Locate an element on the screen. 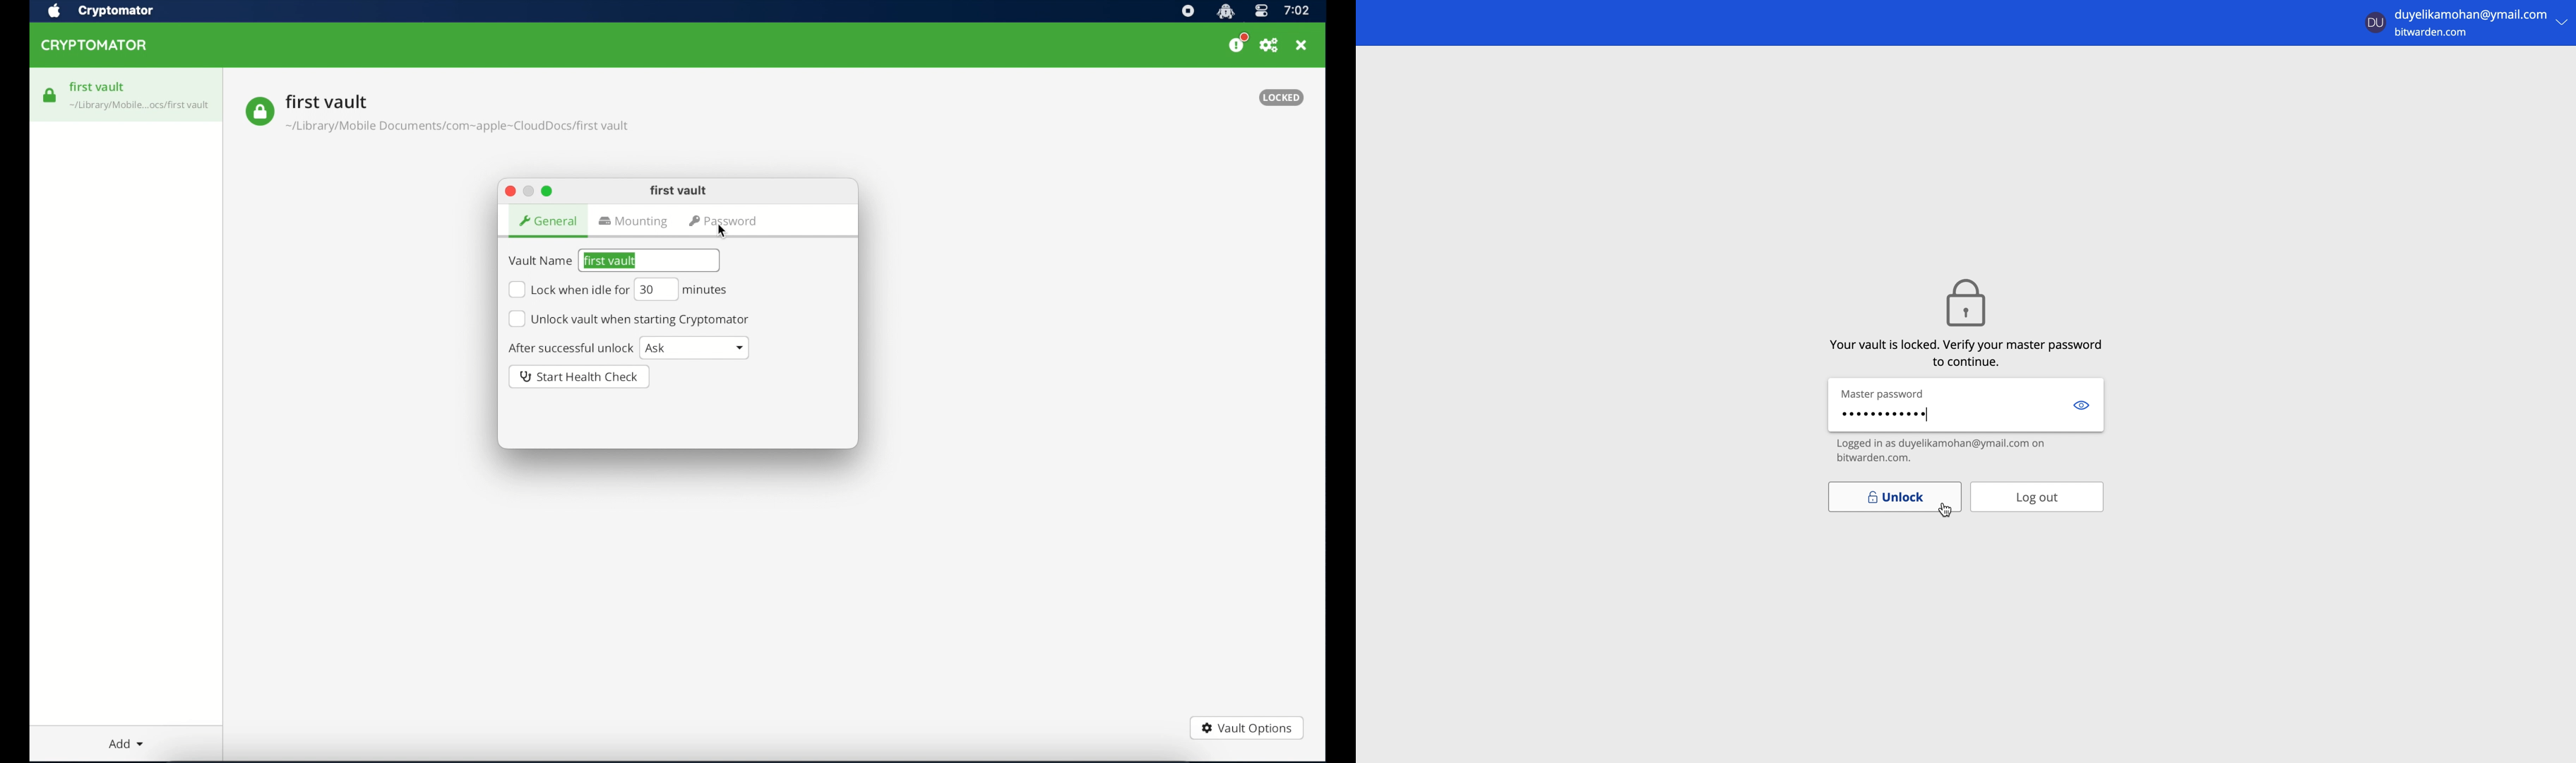  cryptomator icon is located at coordinates (1225, 12).